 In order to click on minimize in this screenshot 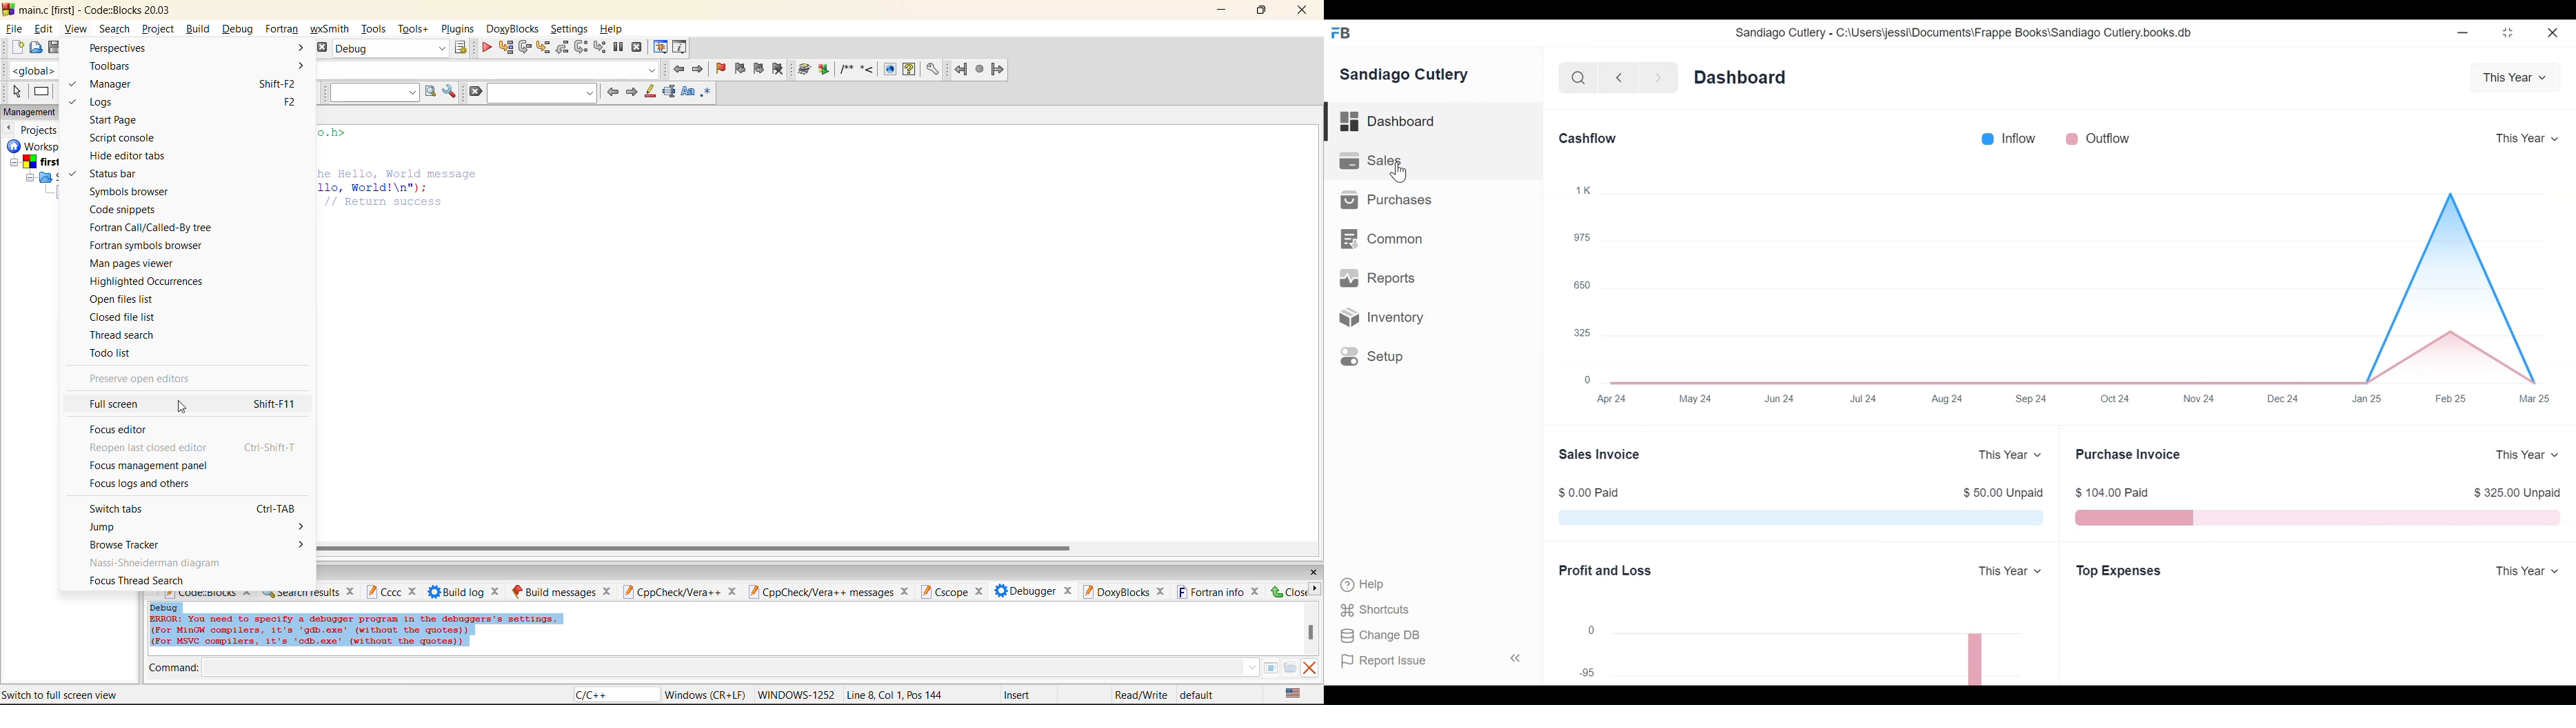, I will do `click(2463, 32)`.